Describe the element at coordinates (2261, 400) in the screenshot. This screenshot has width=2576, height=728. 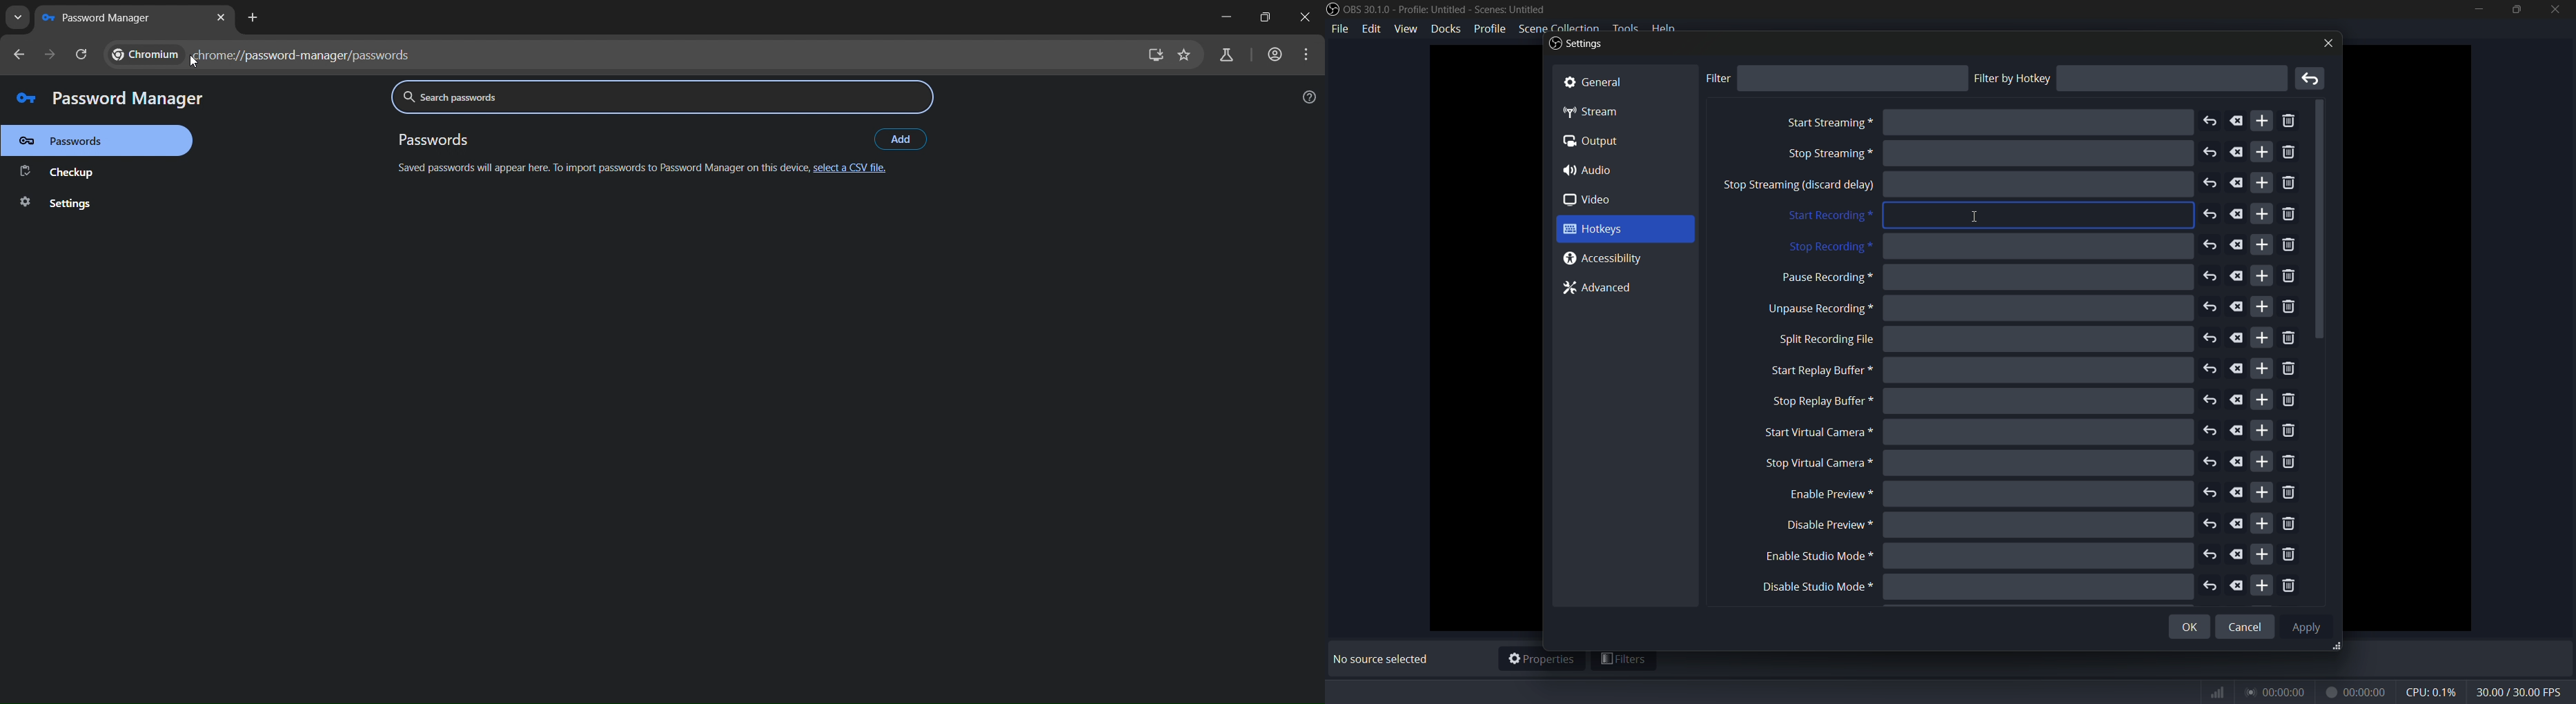
I see `add more` at that location.